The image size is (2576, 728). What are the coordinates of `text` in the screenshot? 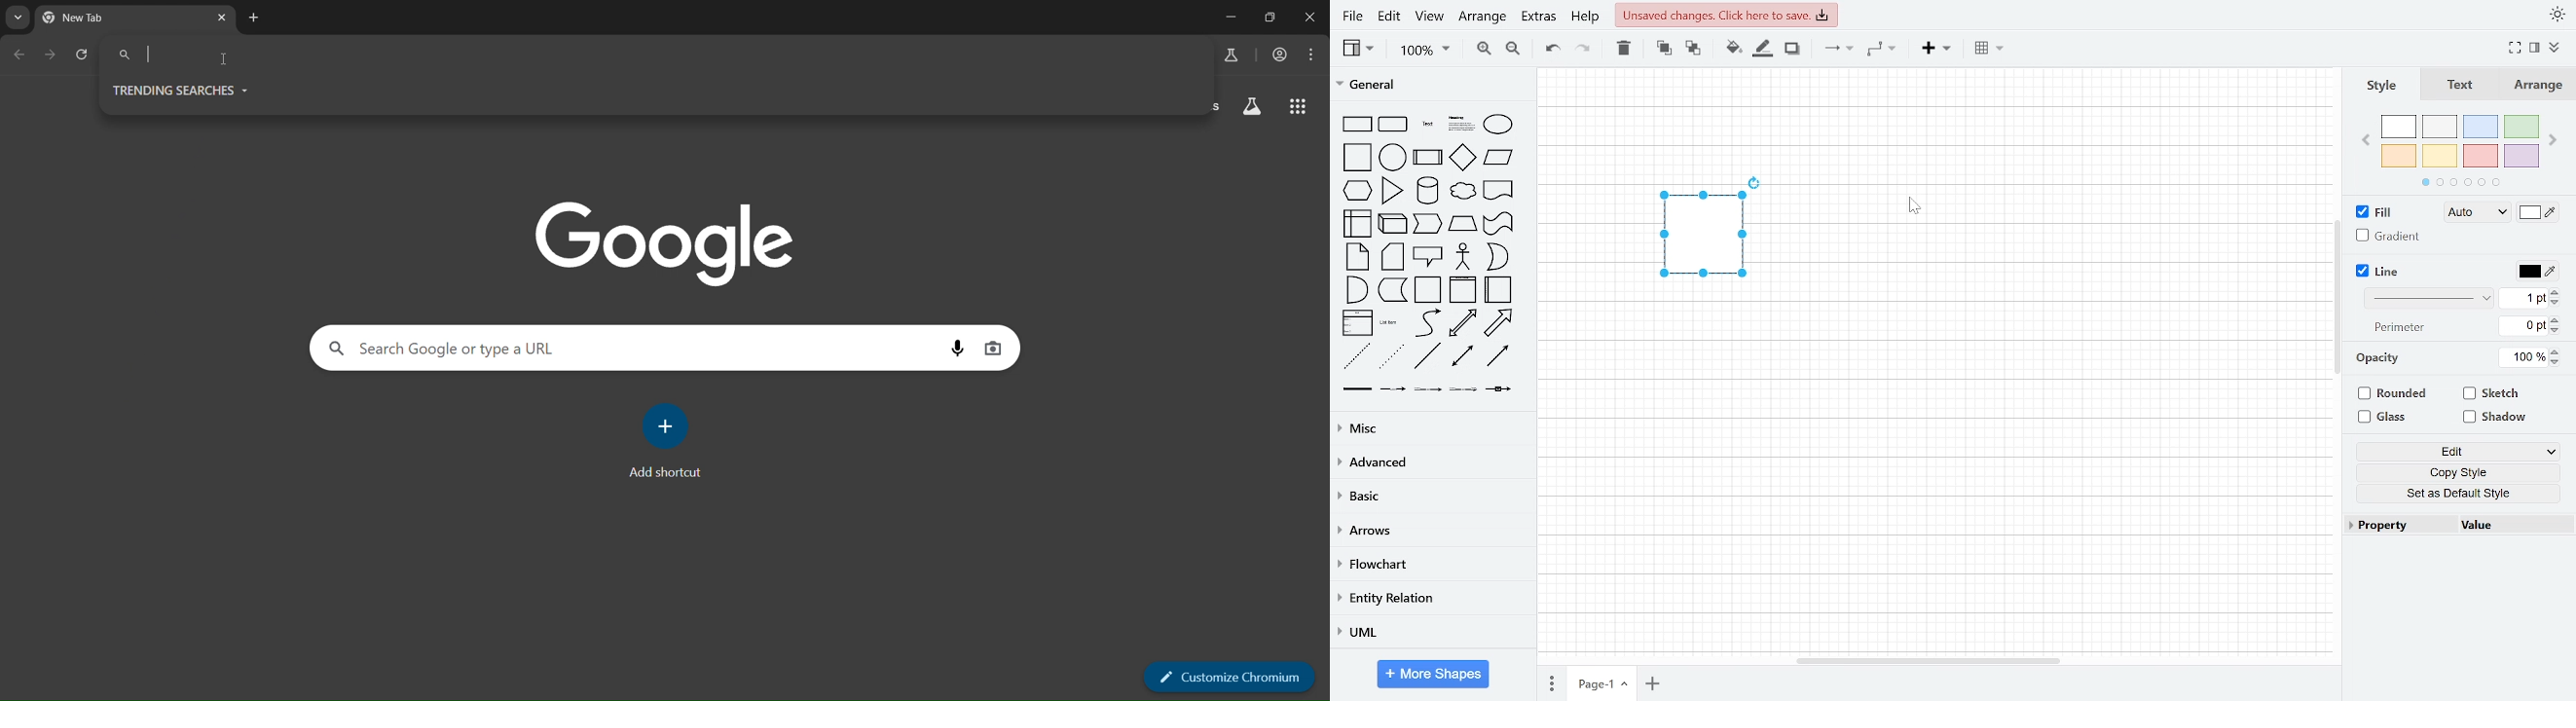 It's located at (1427, 124).